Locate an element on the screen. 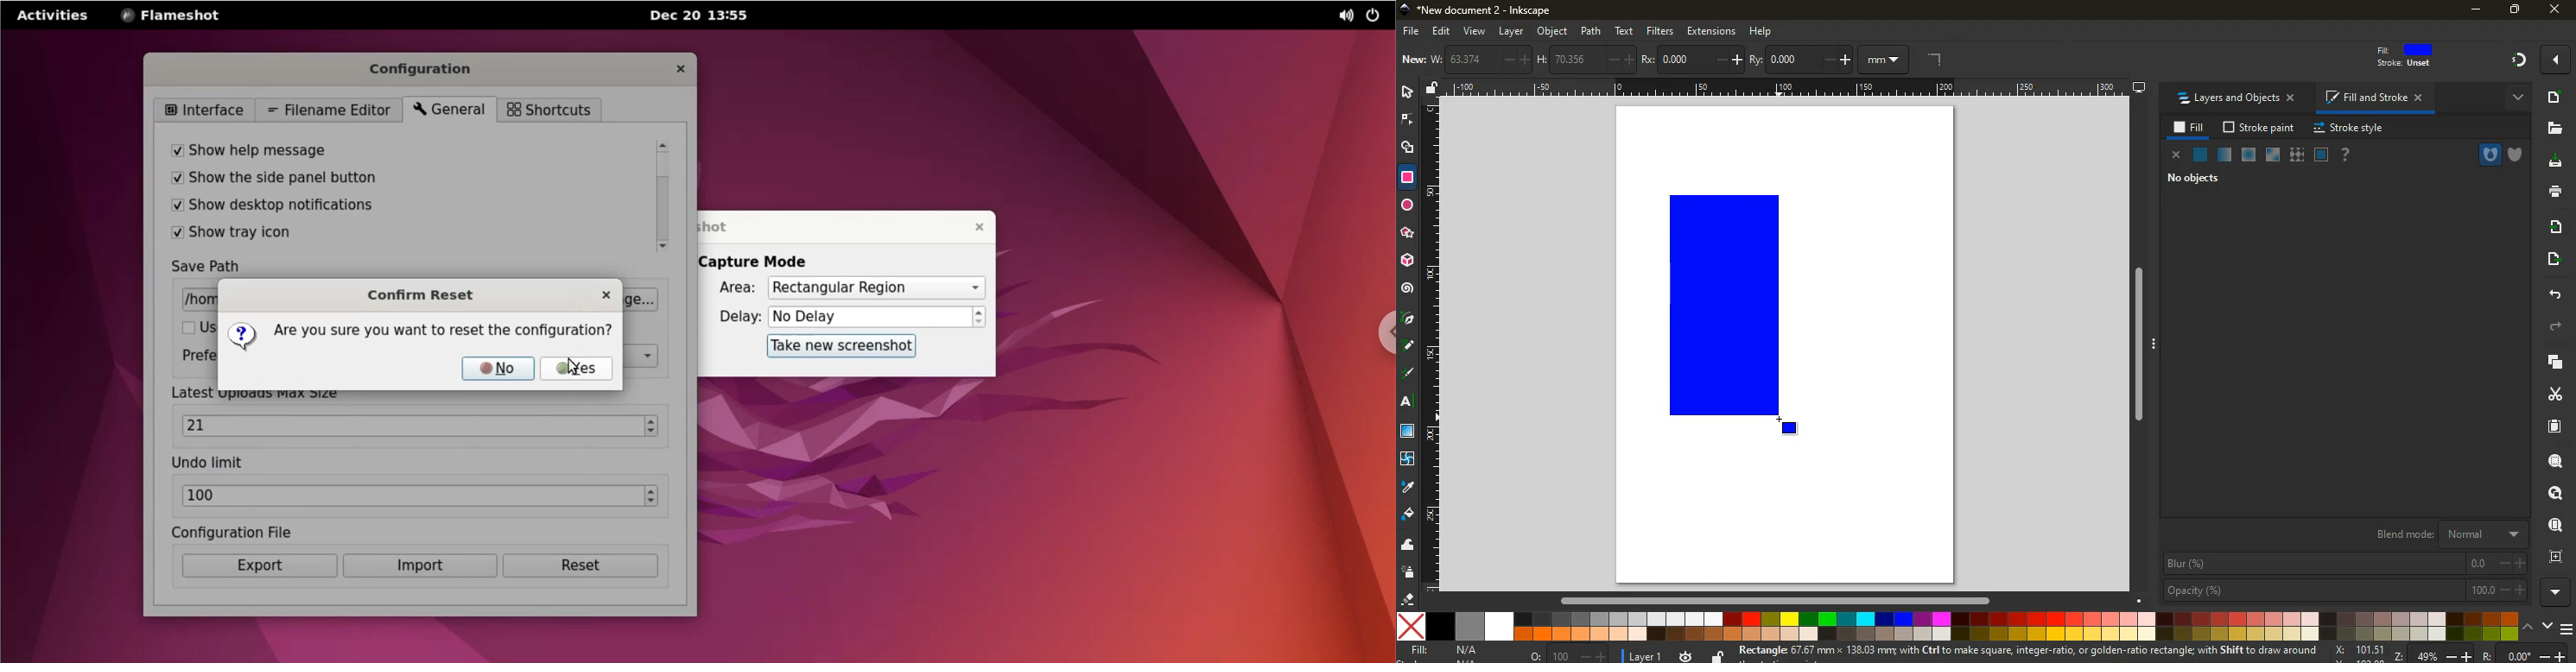  hole is located at coordinates (2489, 154).